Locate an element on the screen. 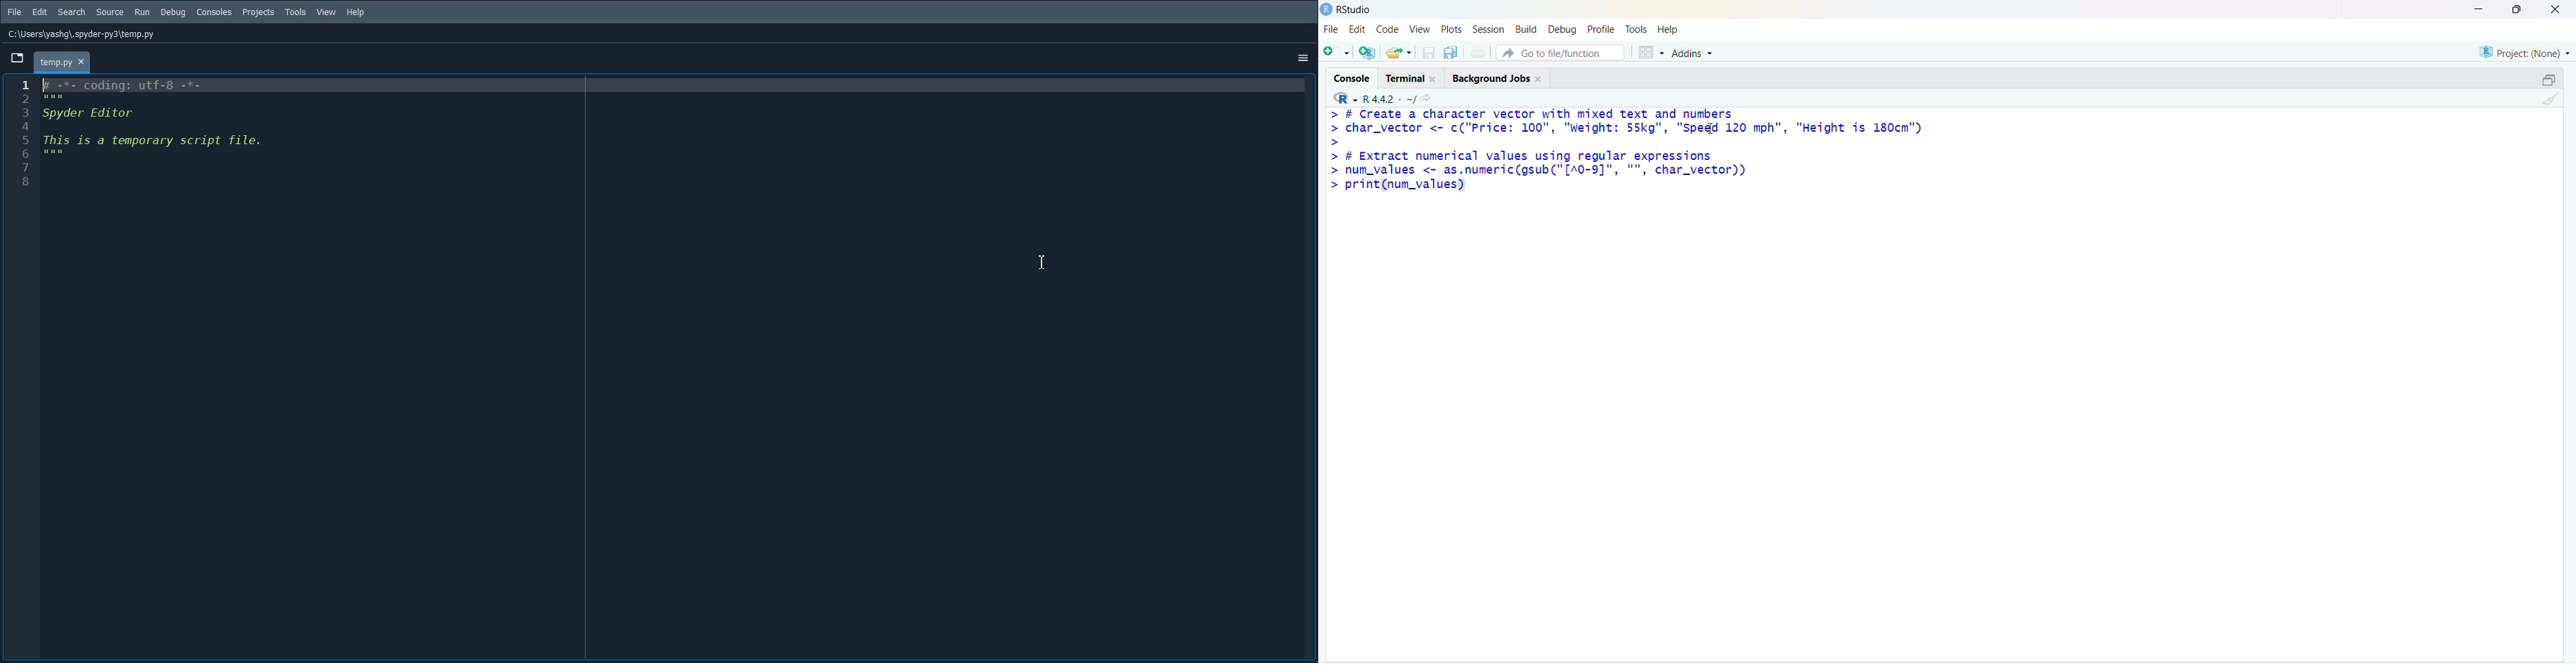  RStudio is located at coordinates (1356, 9).